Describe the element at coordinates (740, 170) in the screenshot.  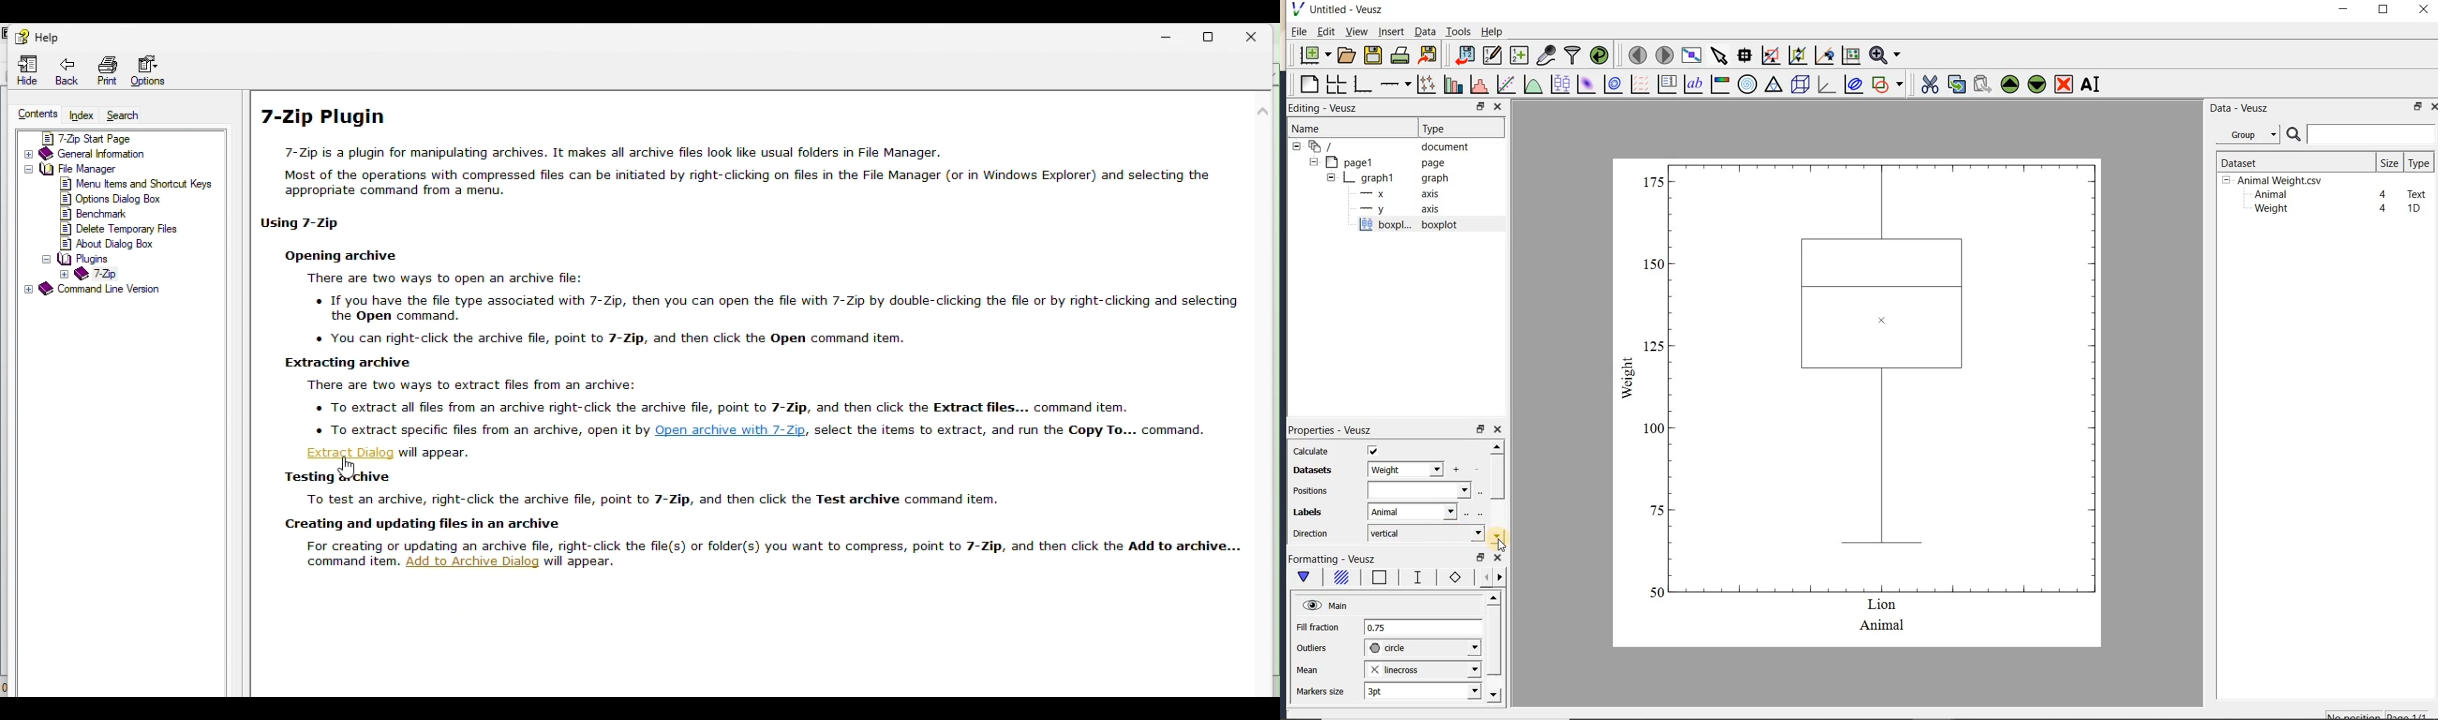
I see `text` at that location.